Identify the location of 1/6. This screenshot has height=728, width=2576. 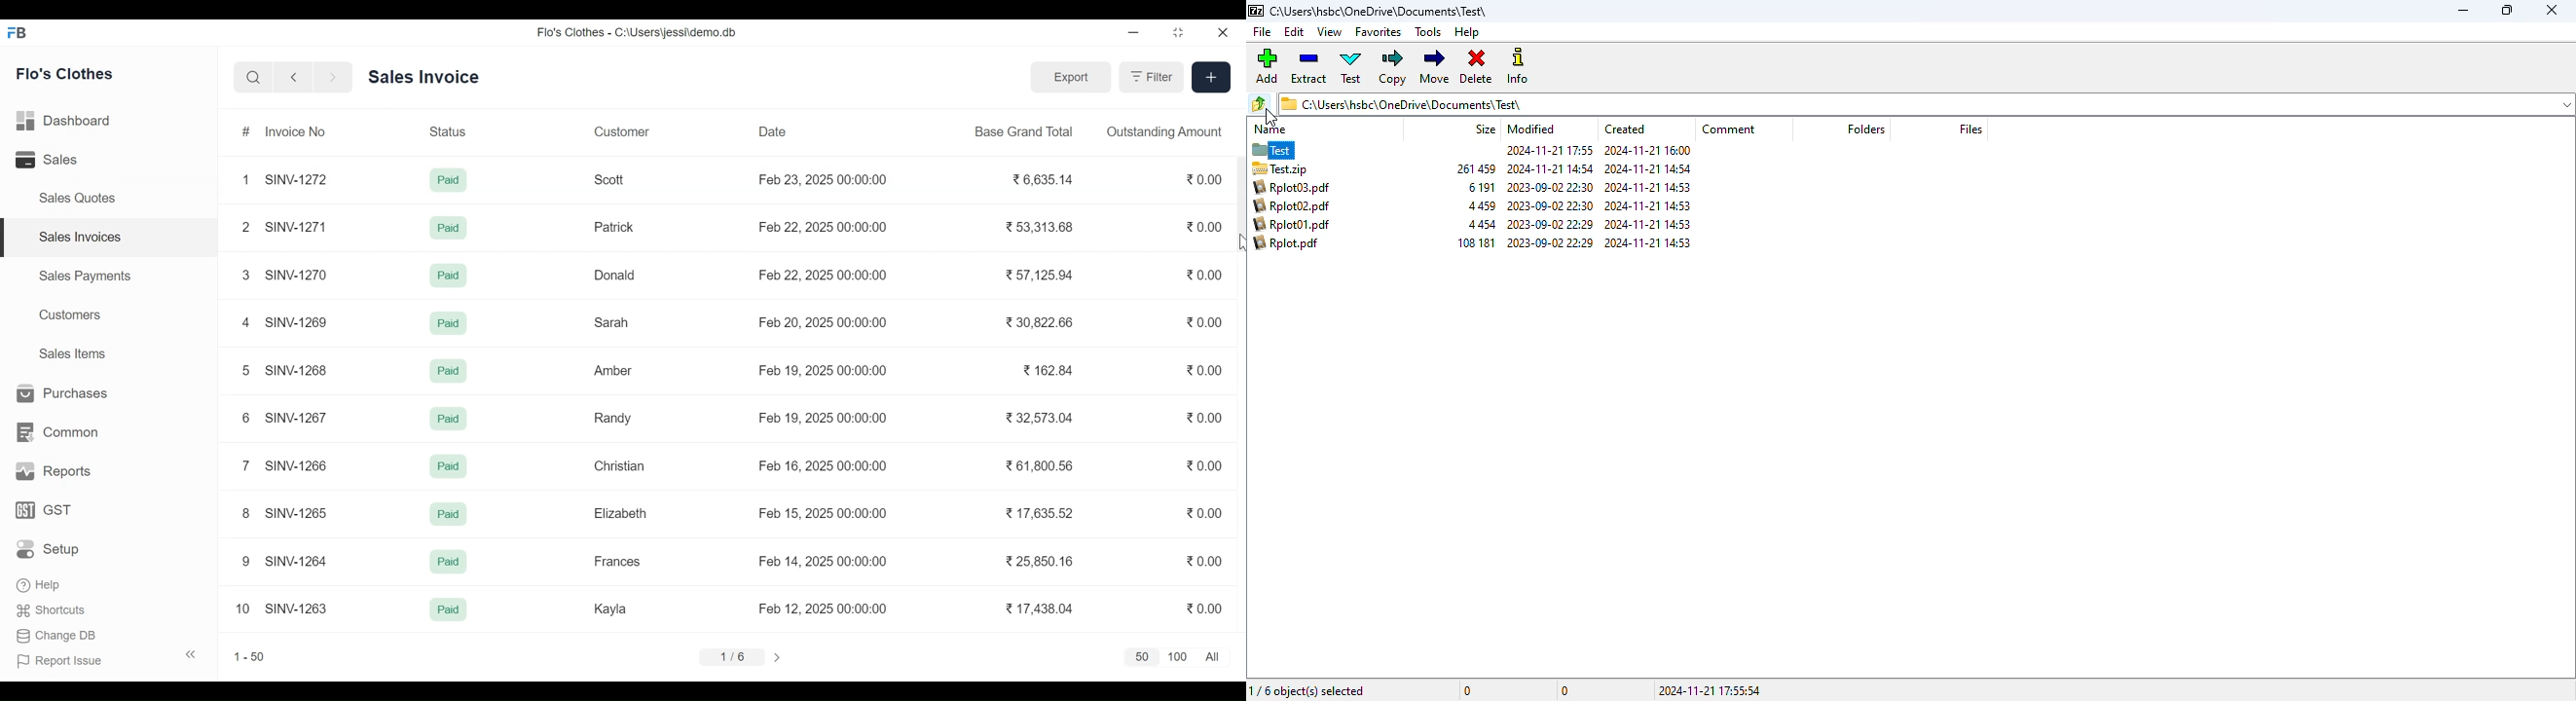
(731, 655).